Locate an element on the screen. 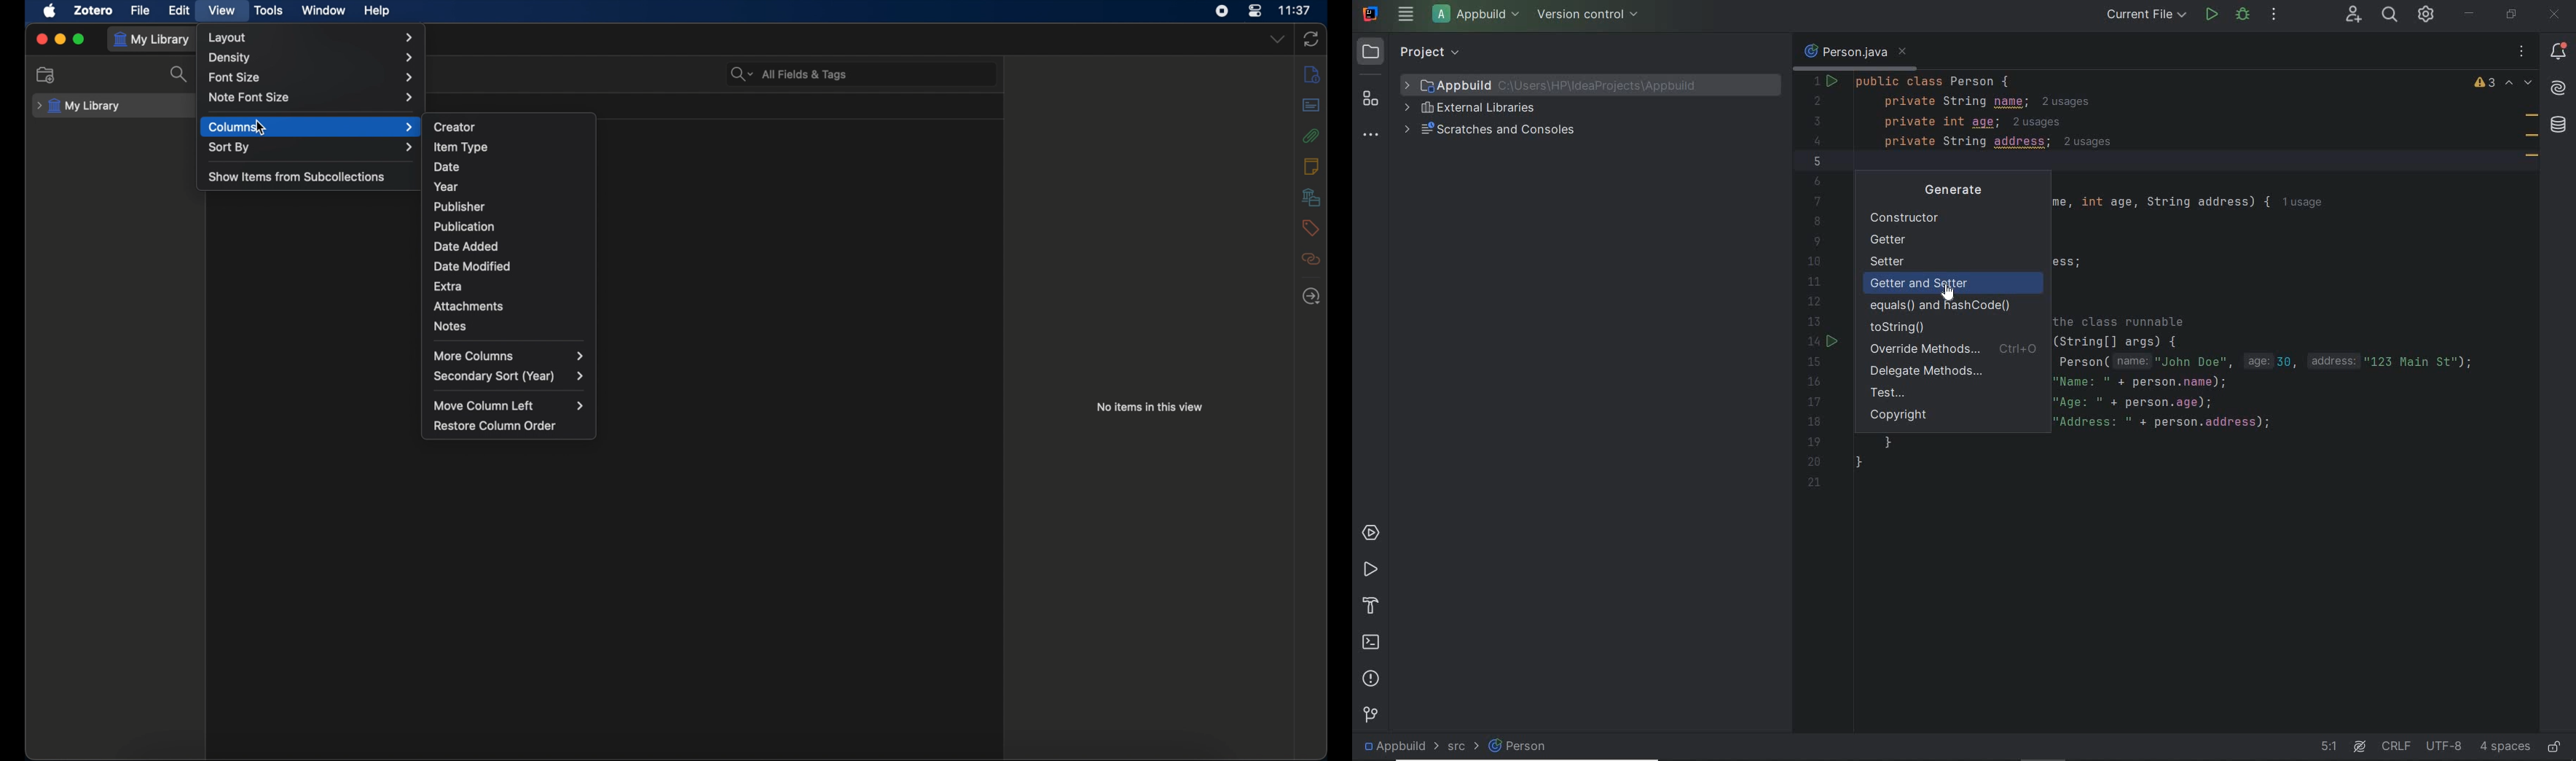 This screenshot has height=784, width=2576. related is located at coordinates (1311, 259).